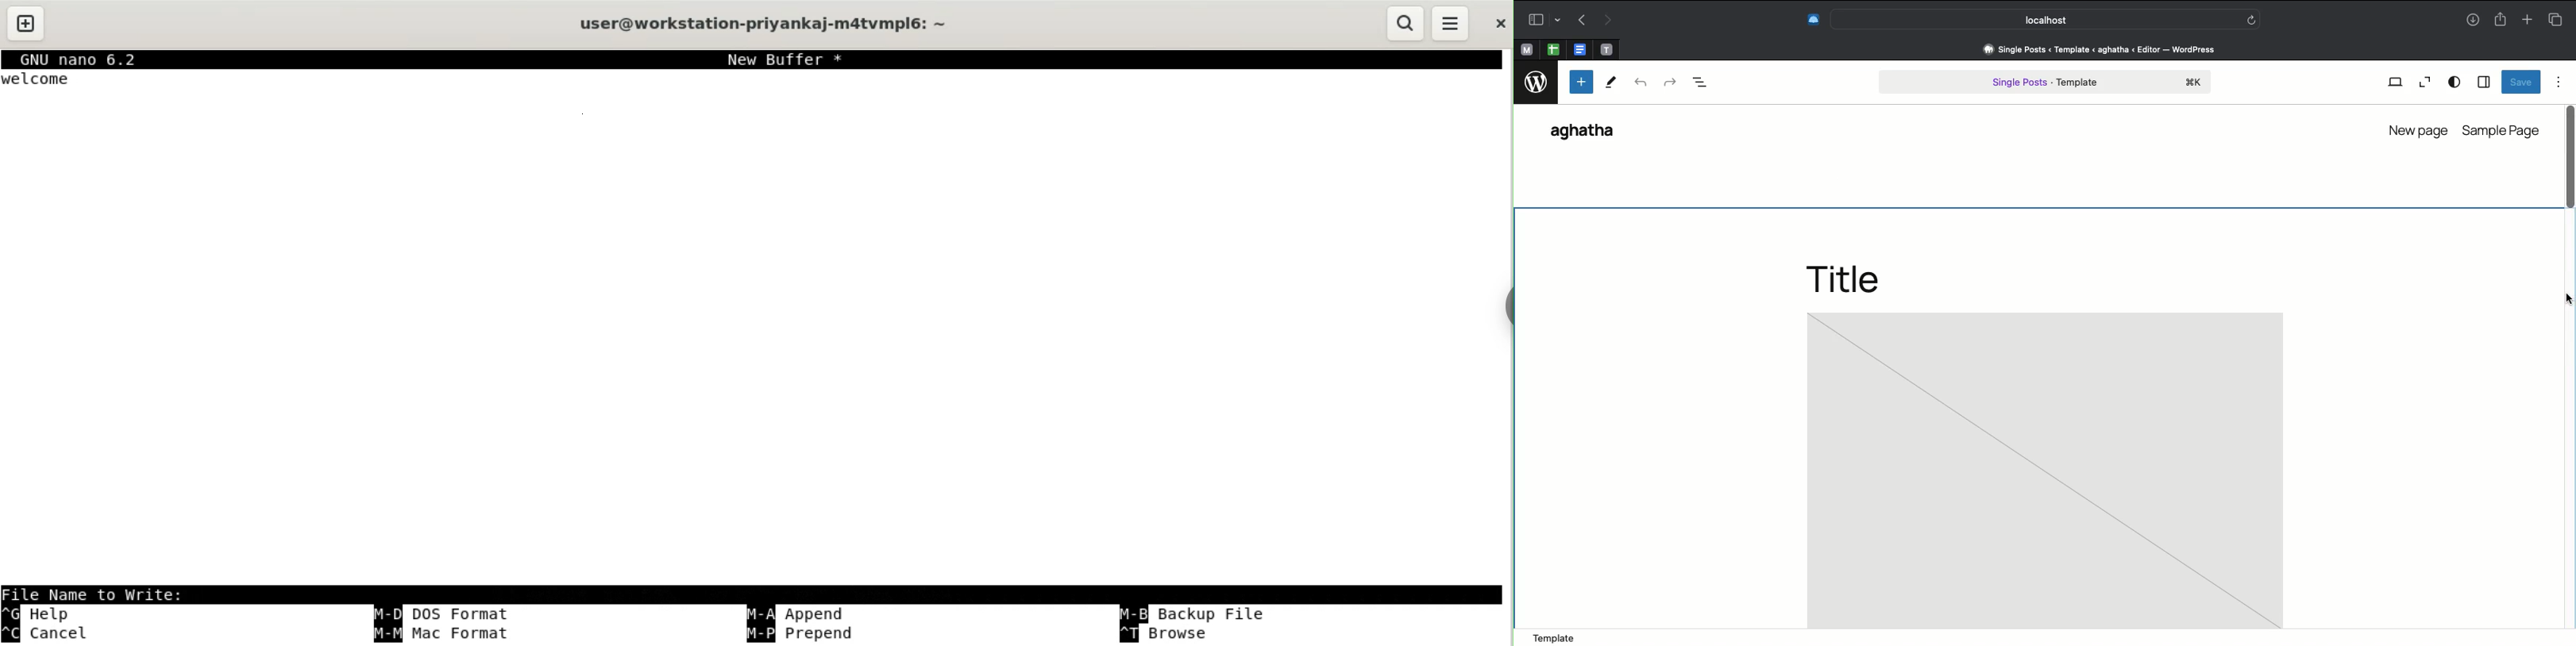 The height and width of the screenshot is (672, 2576). I want to click on Forward, so click(1609, 21).